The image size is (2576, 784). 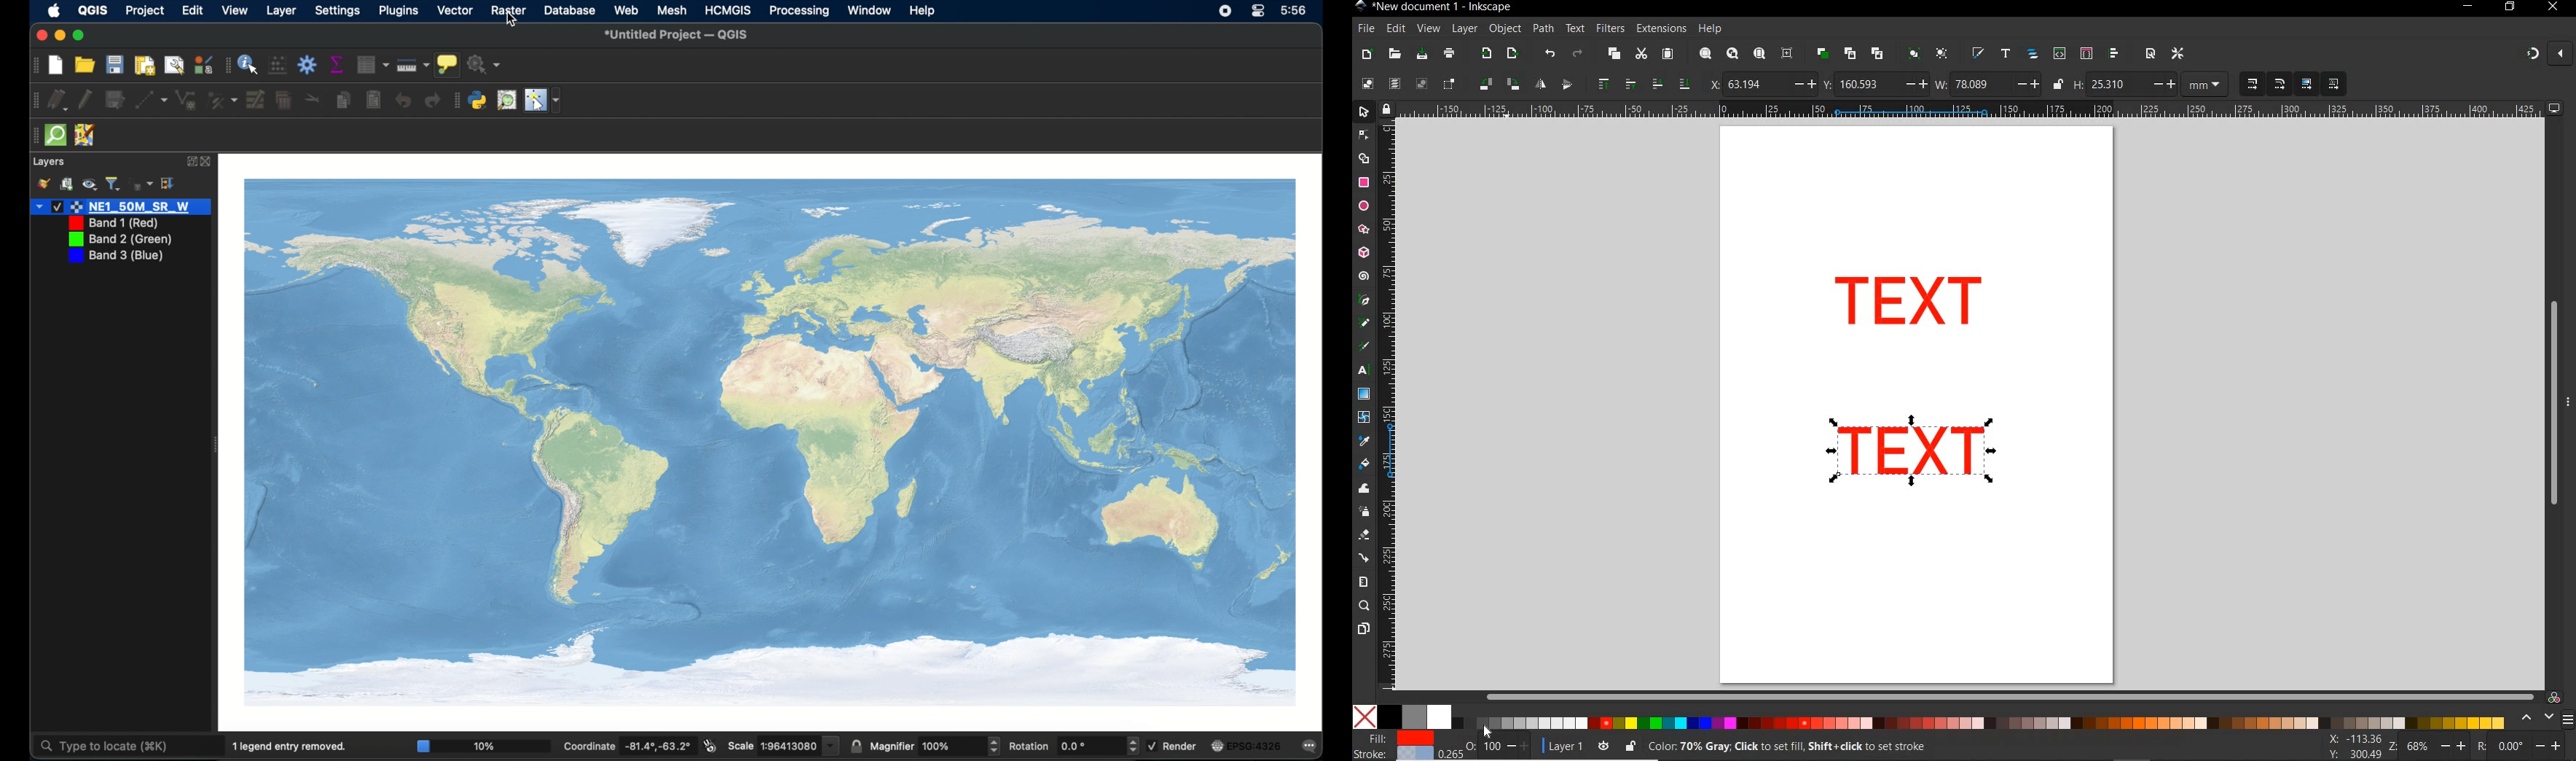 What do you see at coordinates (313, 99) in the screenshot?
I see `cut` at bounding box center [313, 99].